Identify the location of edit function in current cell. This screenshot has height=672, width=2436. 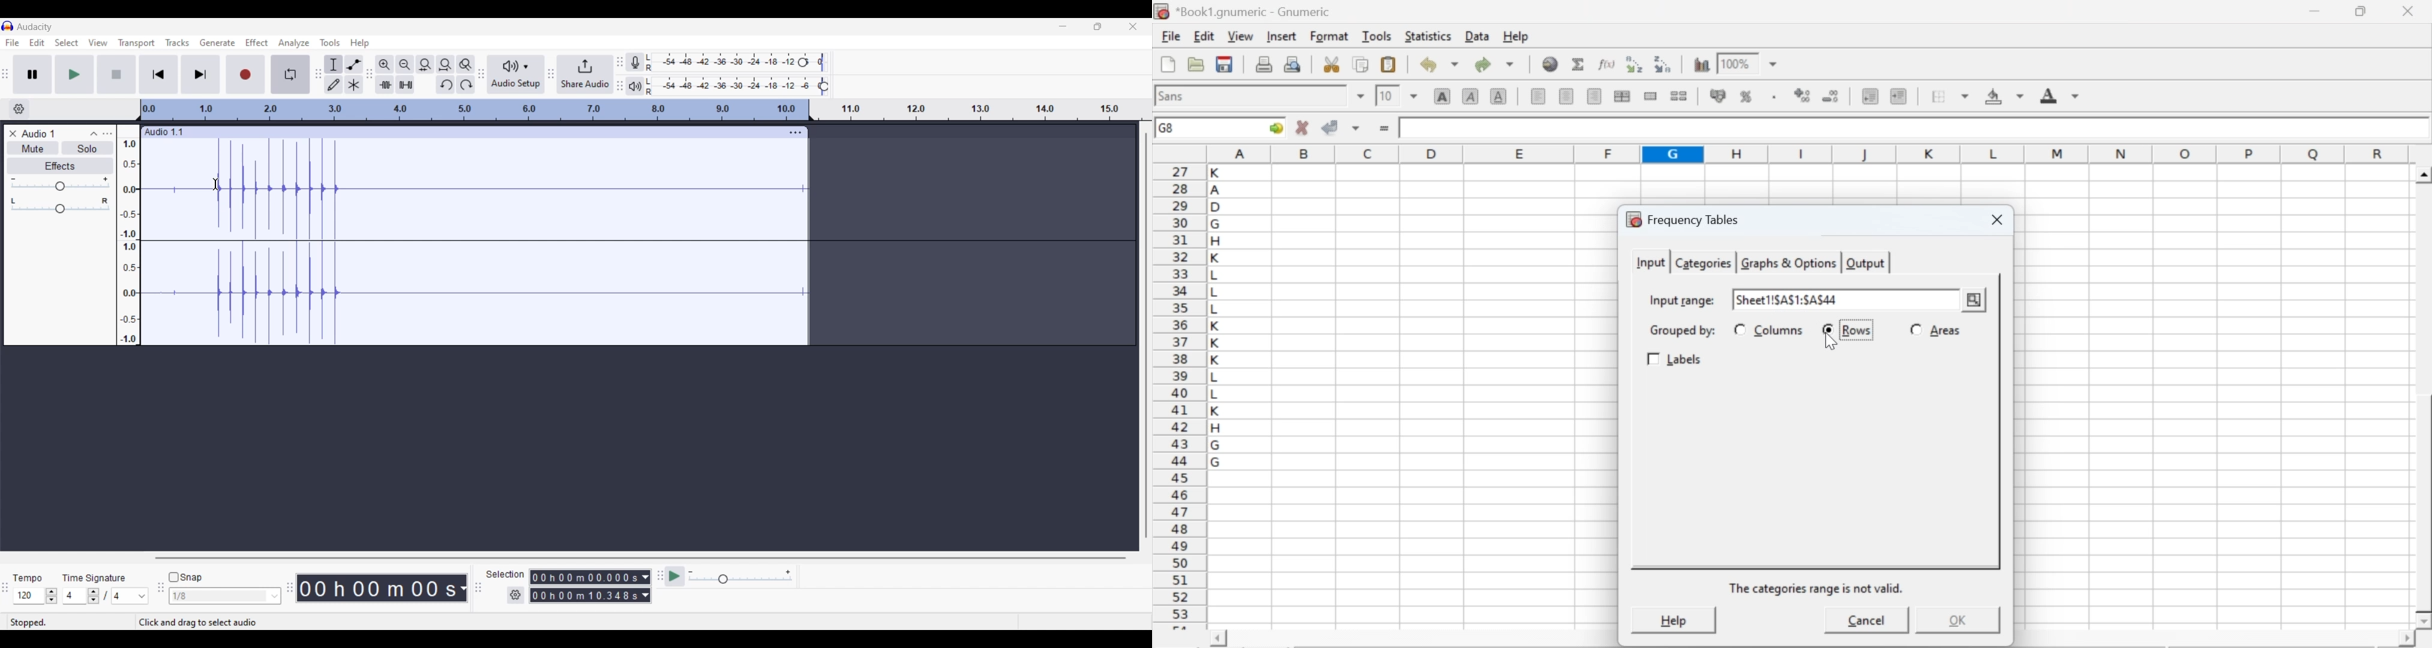
(1608, 63).